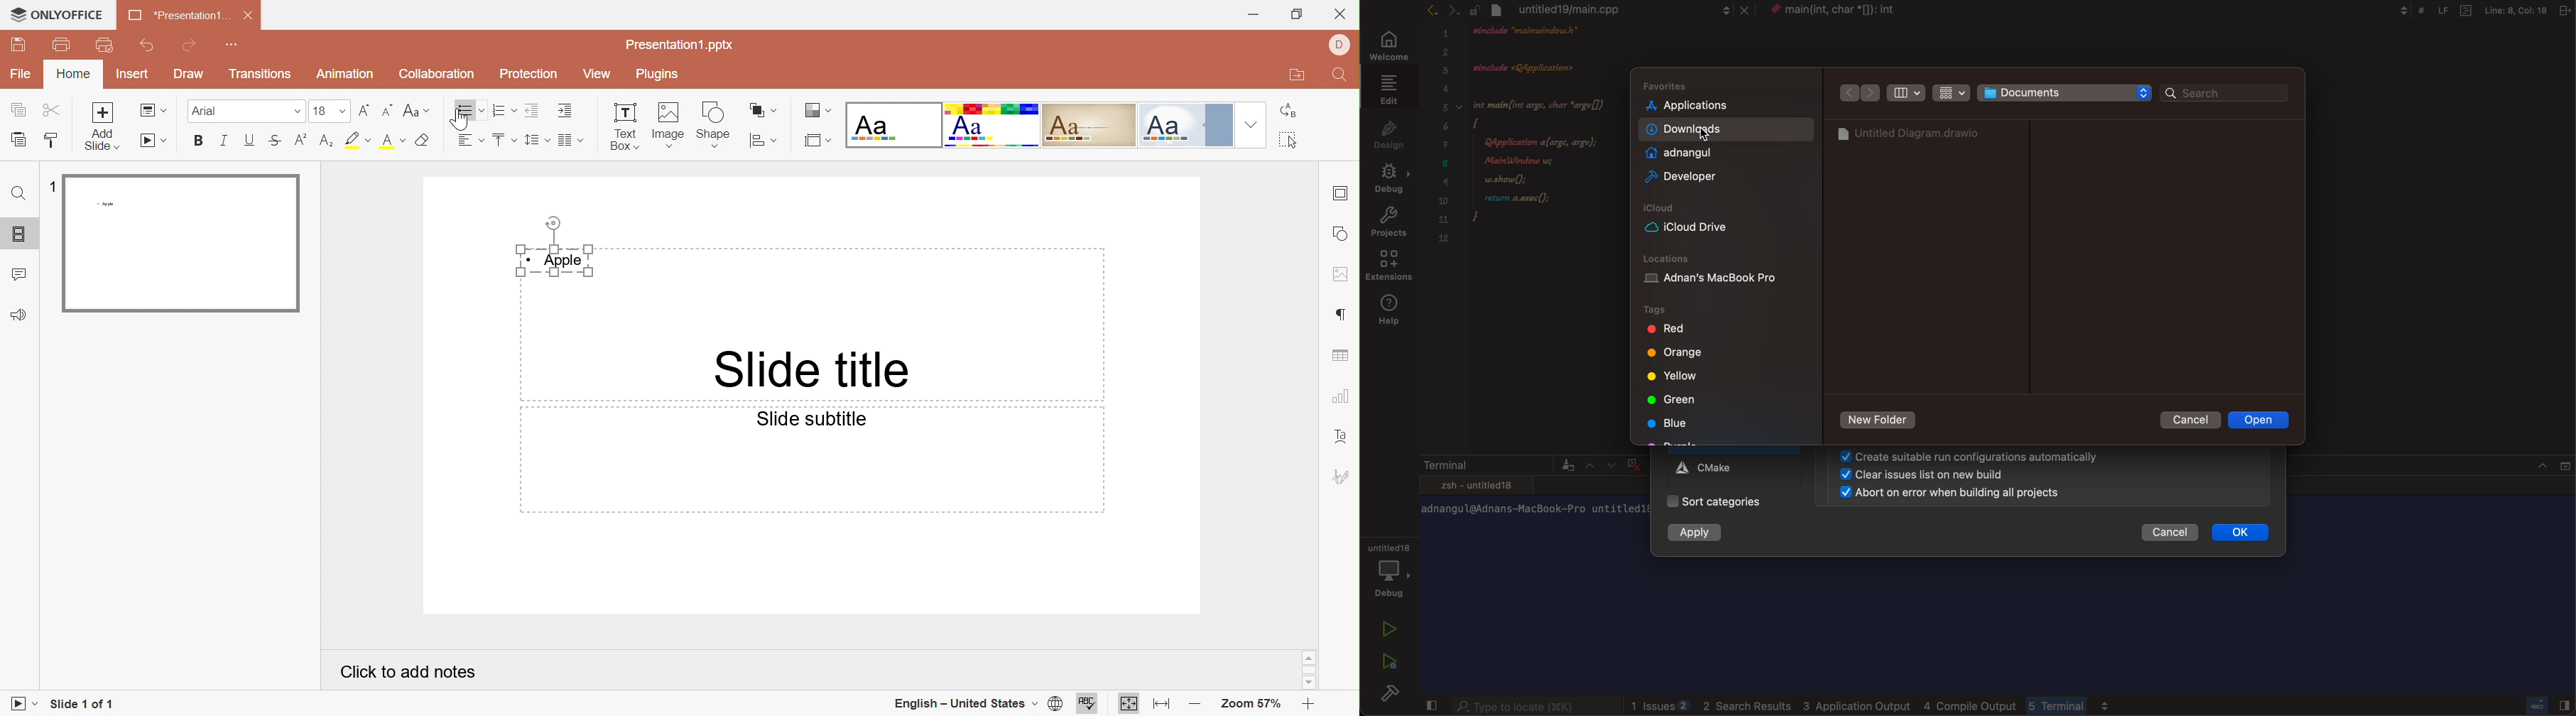 This screenshot has height=728, width=2576. Describe the element at coordinates (1343, 46) in the screenshot. I see `DELL` at that location.